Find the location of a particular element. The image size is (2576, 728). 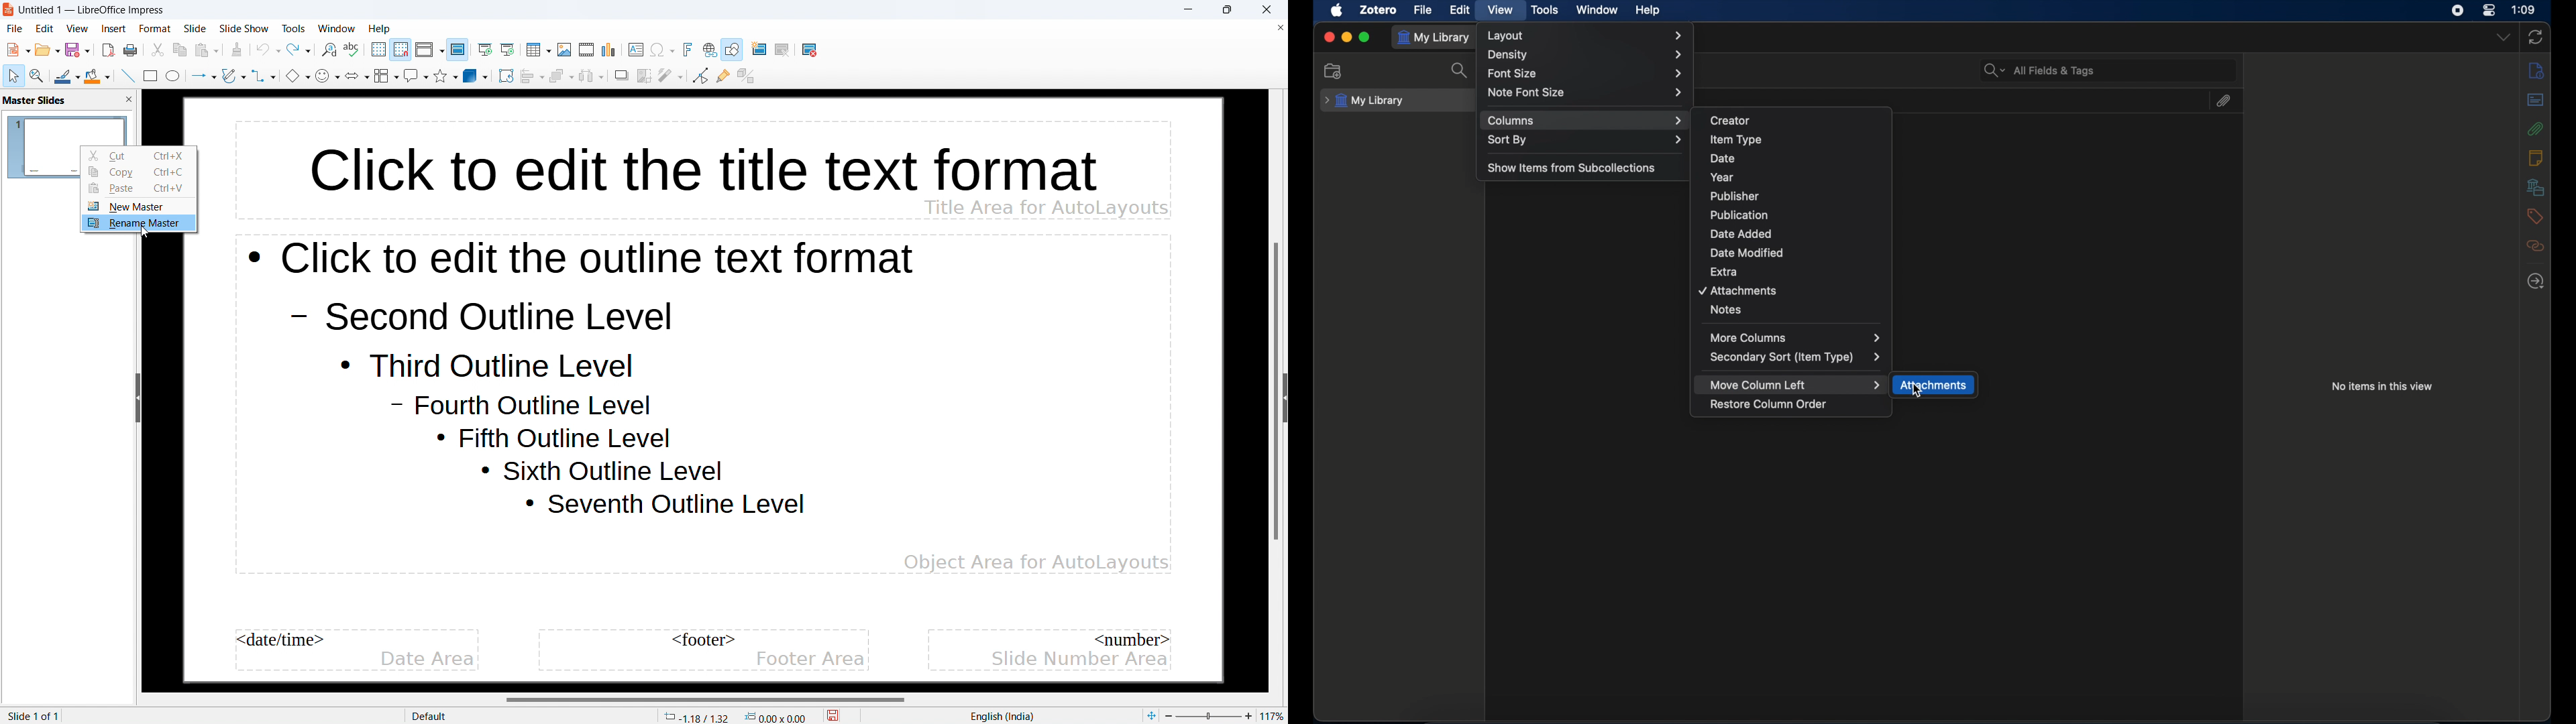

show items from subcollections is located at coordinates (1572, 168).